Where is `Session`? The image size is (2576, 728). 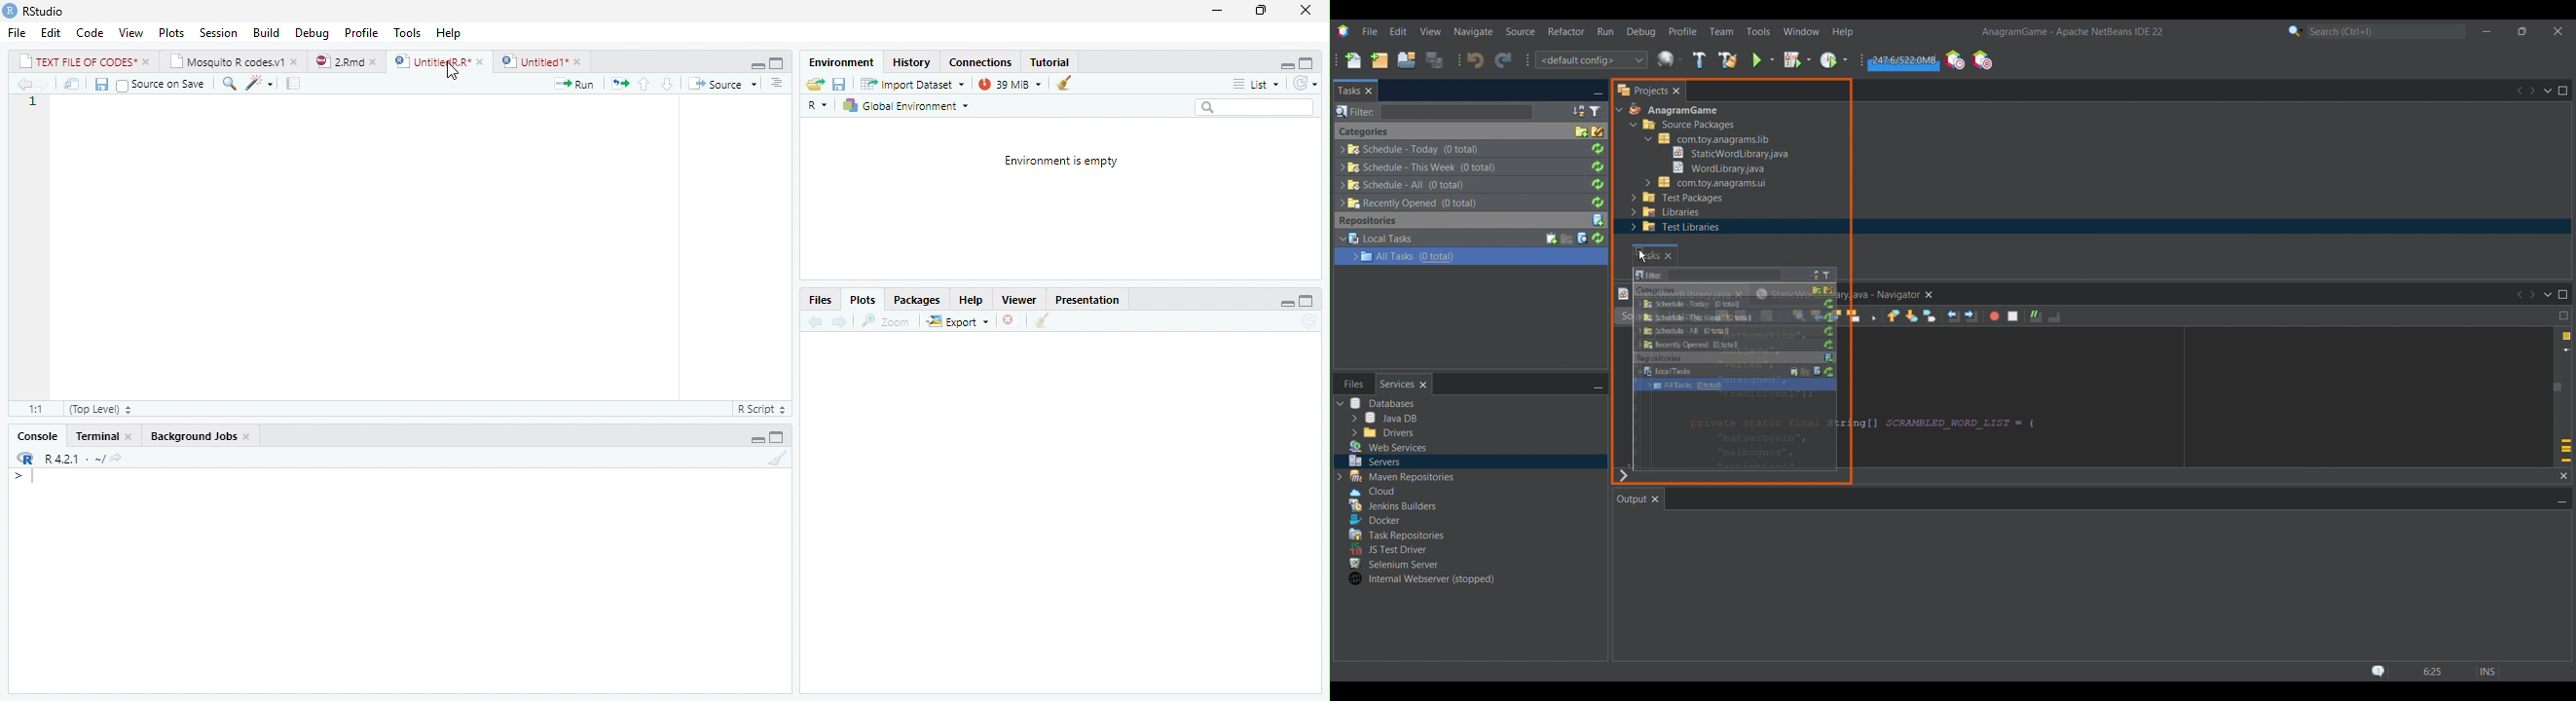
Session is located at coordinates (219, 32).